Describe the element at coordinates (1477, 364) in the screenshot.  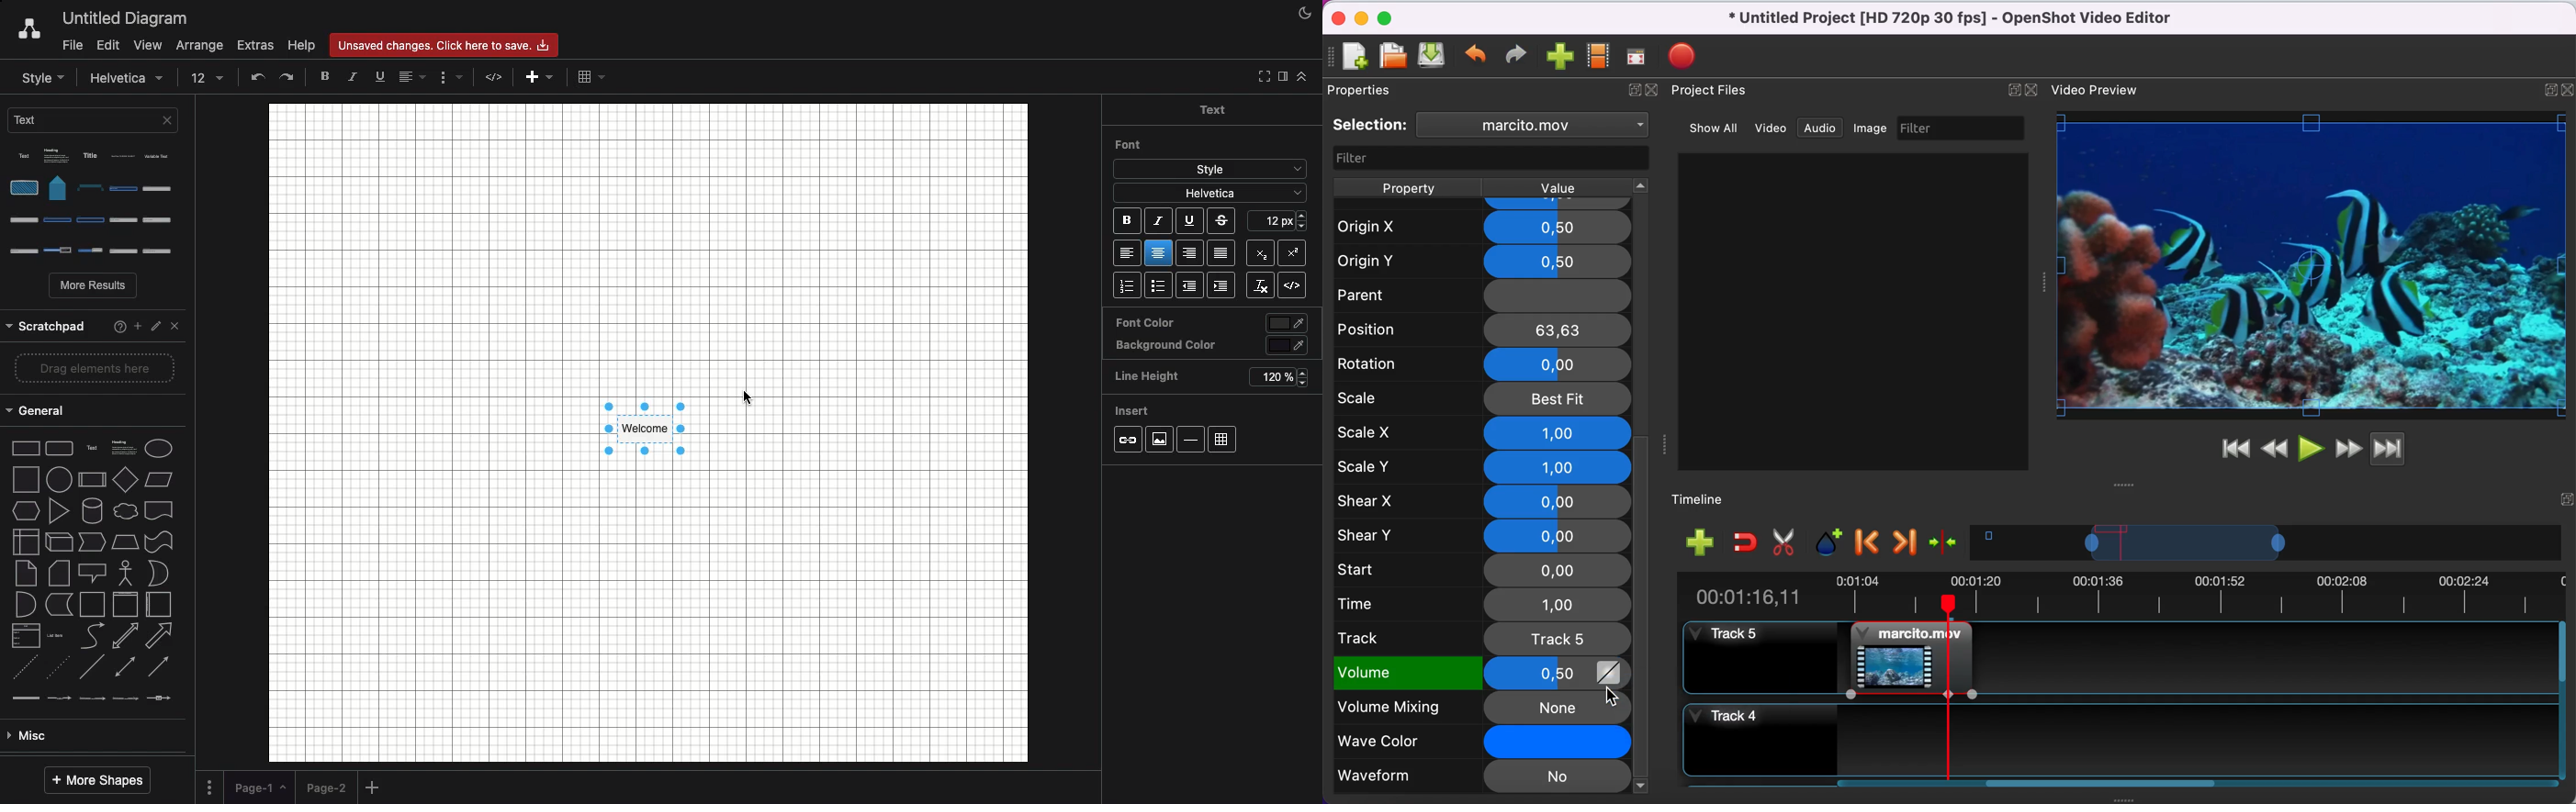
I see `rotation 0` at that location.